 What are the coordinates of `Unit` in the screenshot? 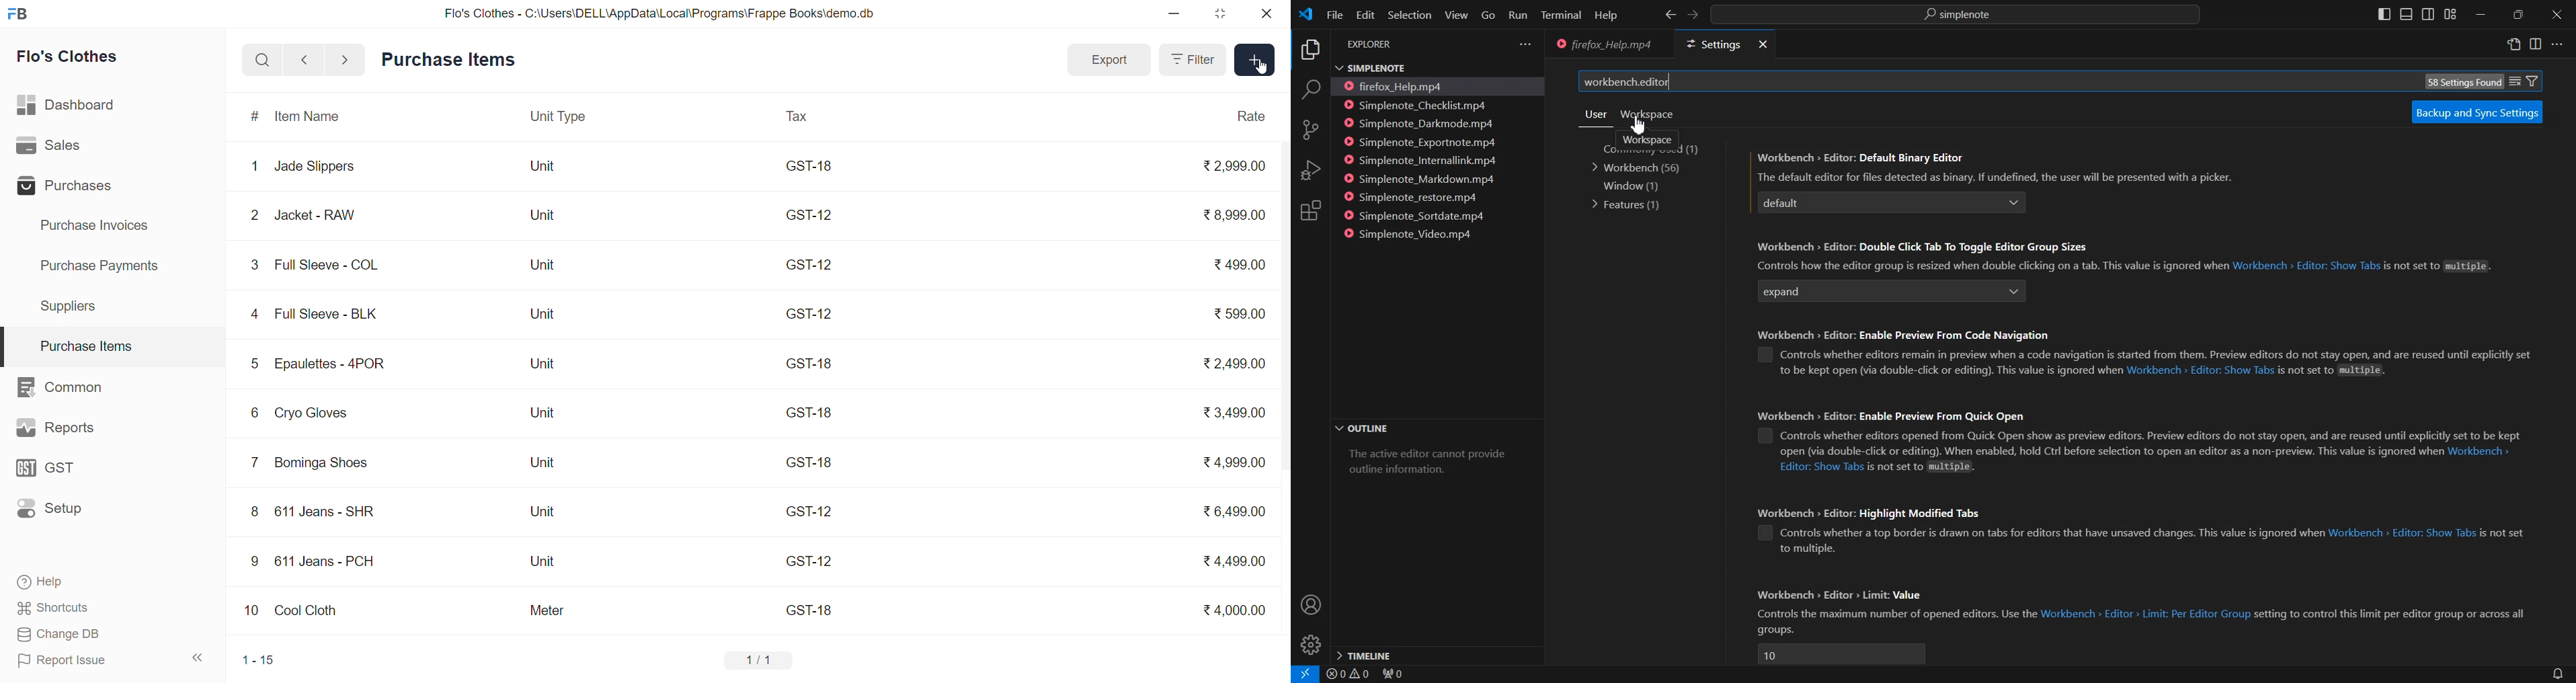 It's located at (545, 313).